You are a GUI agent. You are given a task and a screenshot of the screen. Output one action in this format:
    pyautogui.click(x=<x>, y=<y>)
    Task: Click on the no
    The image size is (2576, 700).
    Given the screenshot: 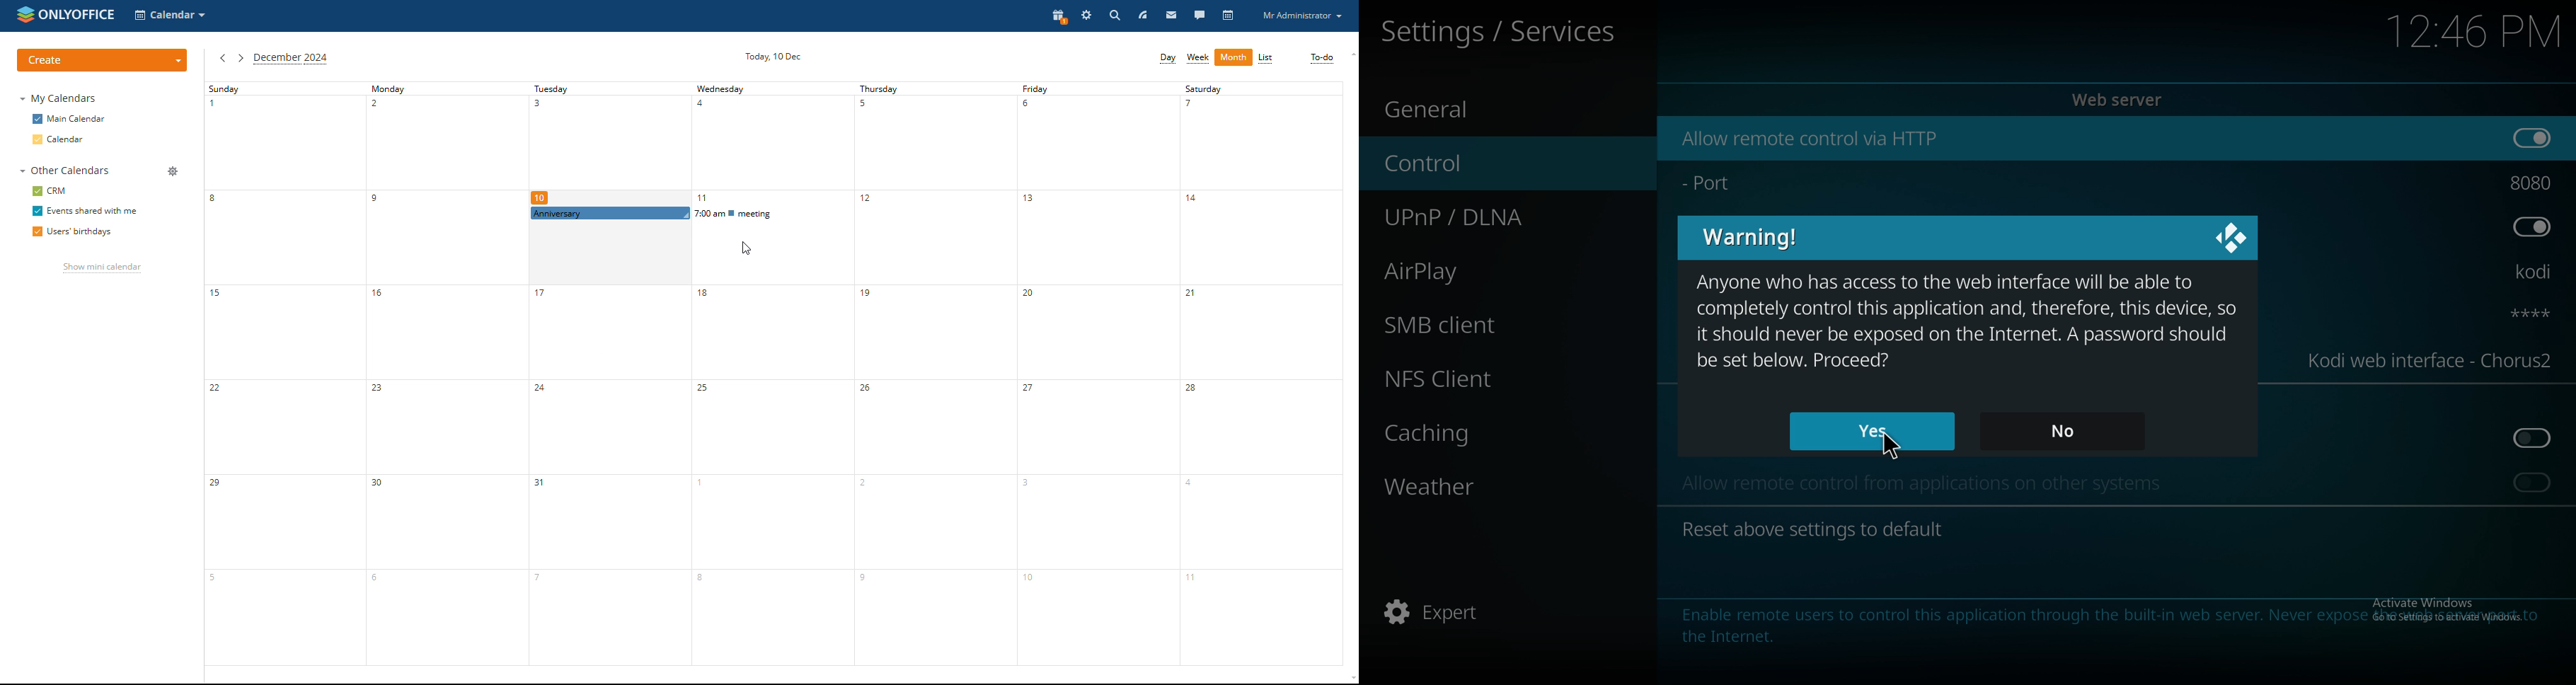 What is the action you would take?
    pyautogui.click(x=2067, y=433)
    